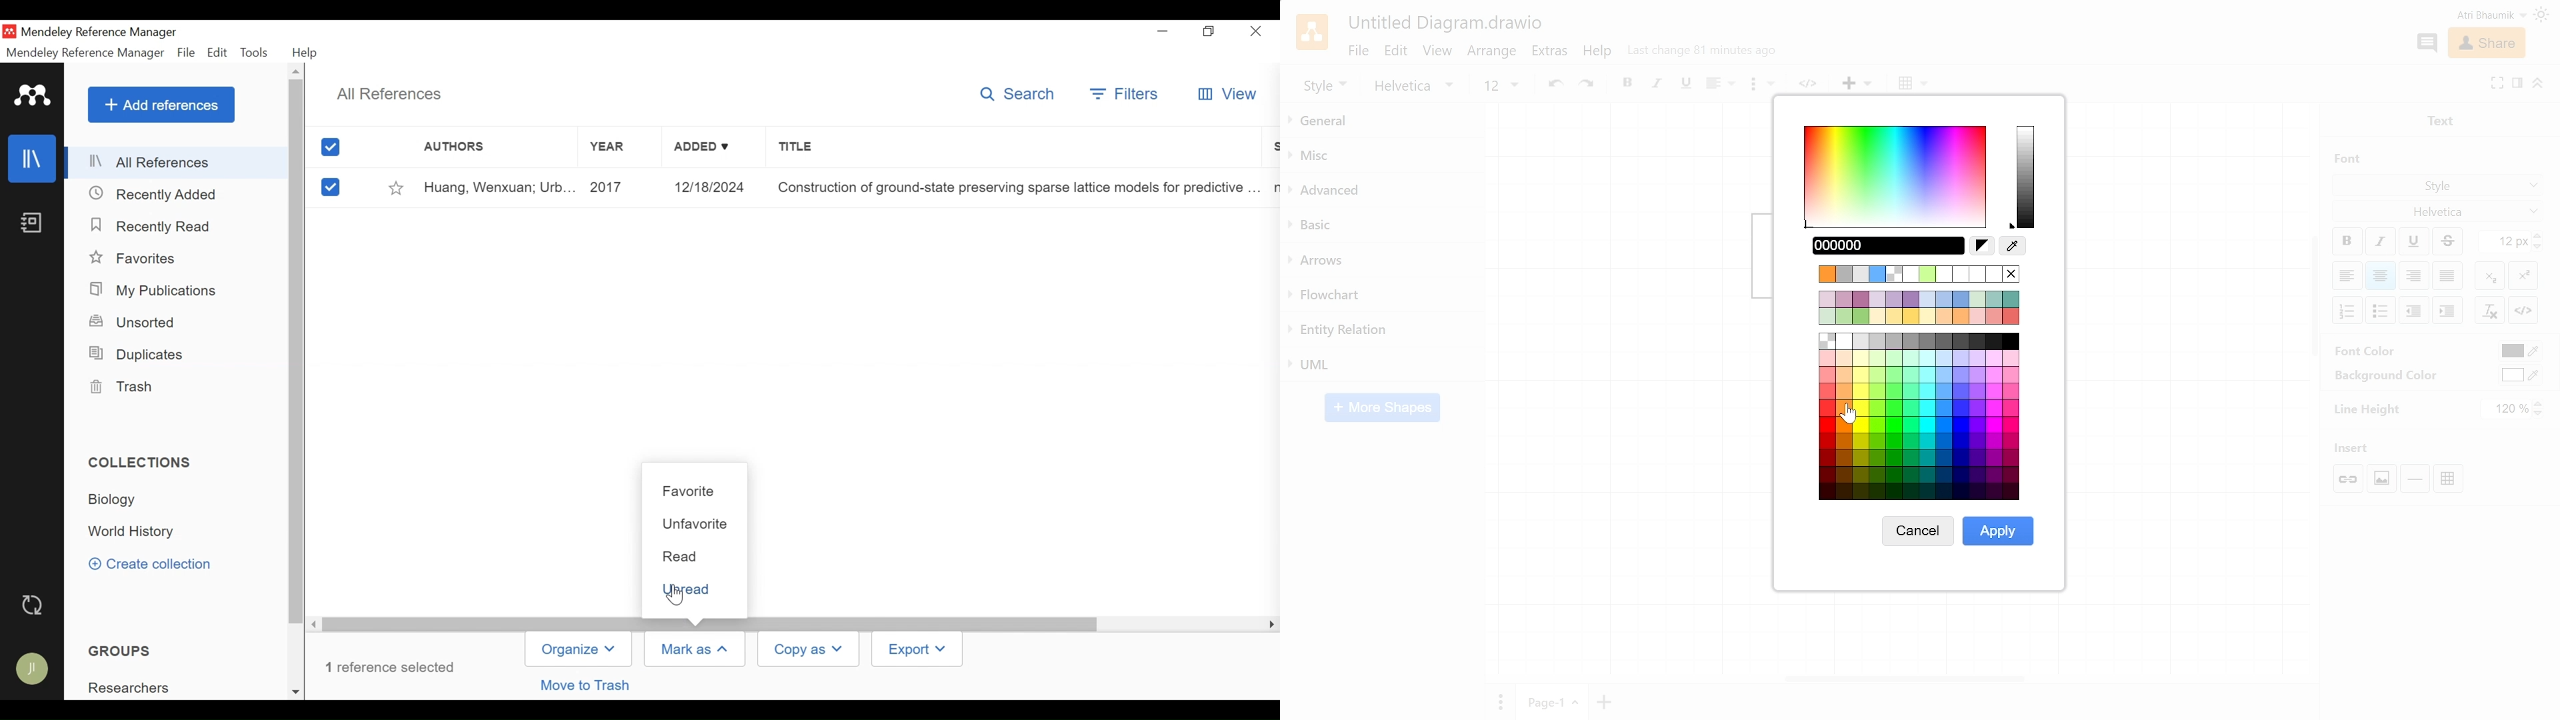 This screenshot has width=2576, height=728. Describe the element at coordinates (138, 354) in the screenshot. I see `Duplicates` at that location.